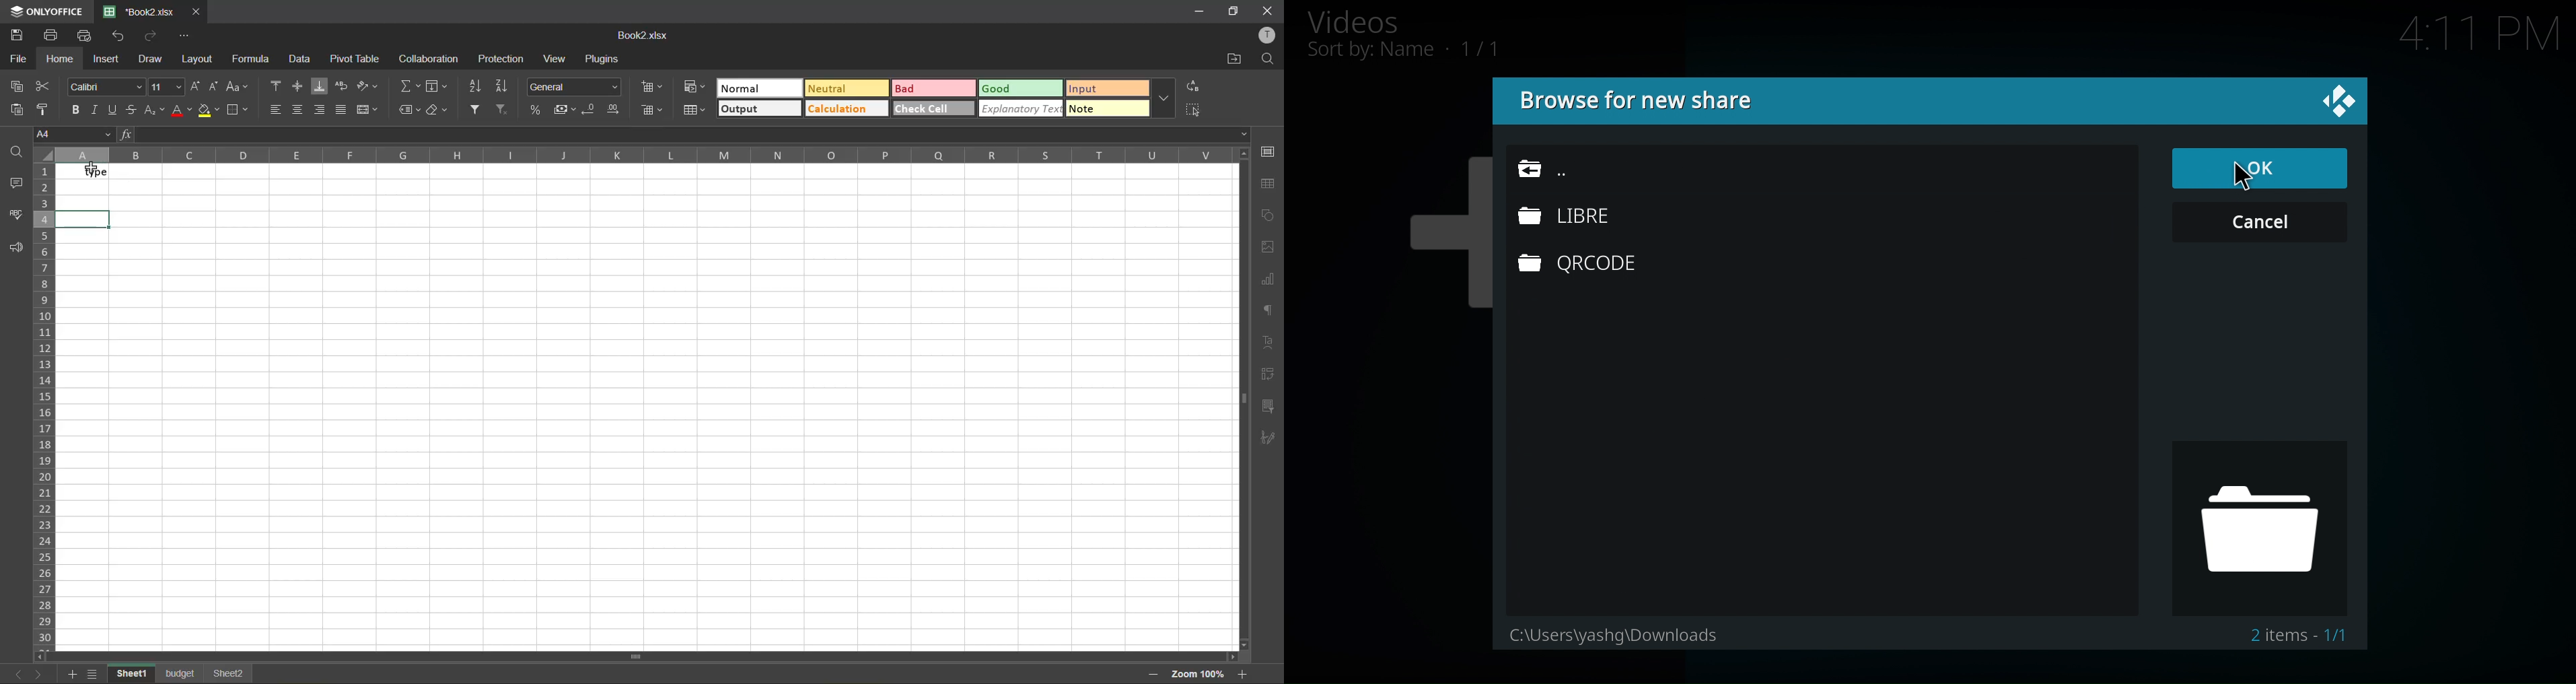  I want to click on summation, so click(410, 85).